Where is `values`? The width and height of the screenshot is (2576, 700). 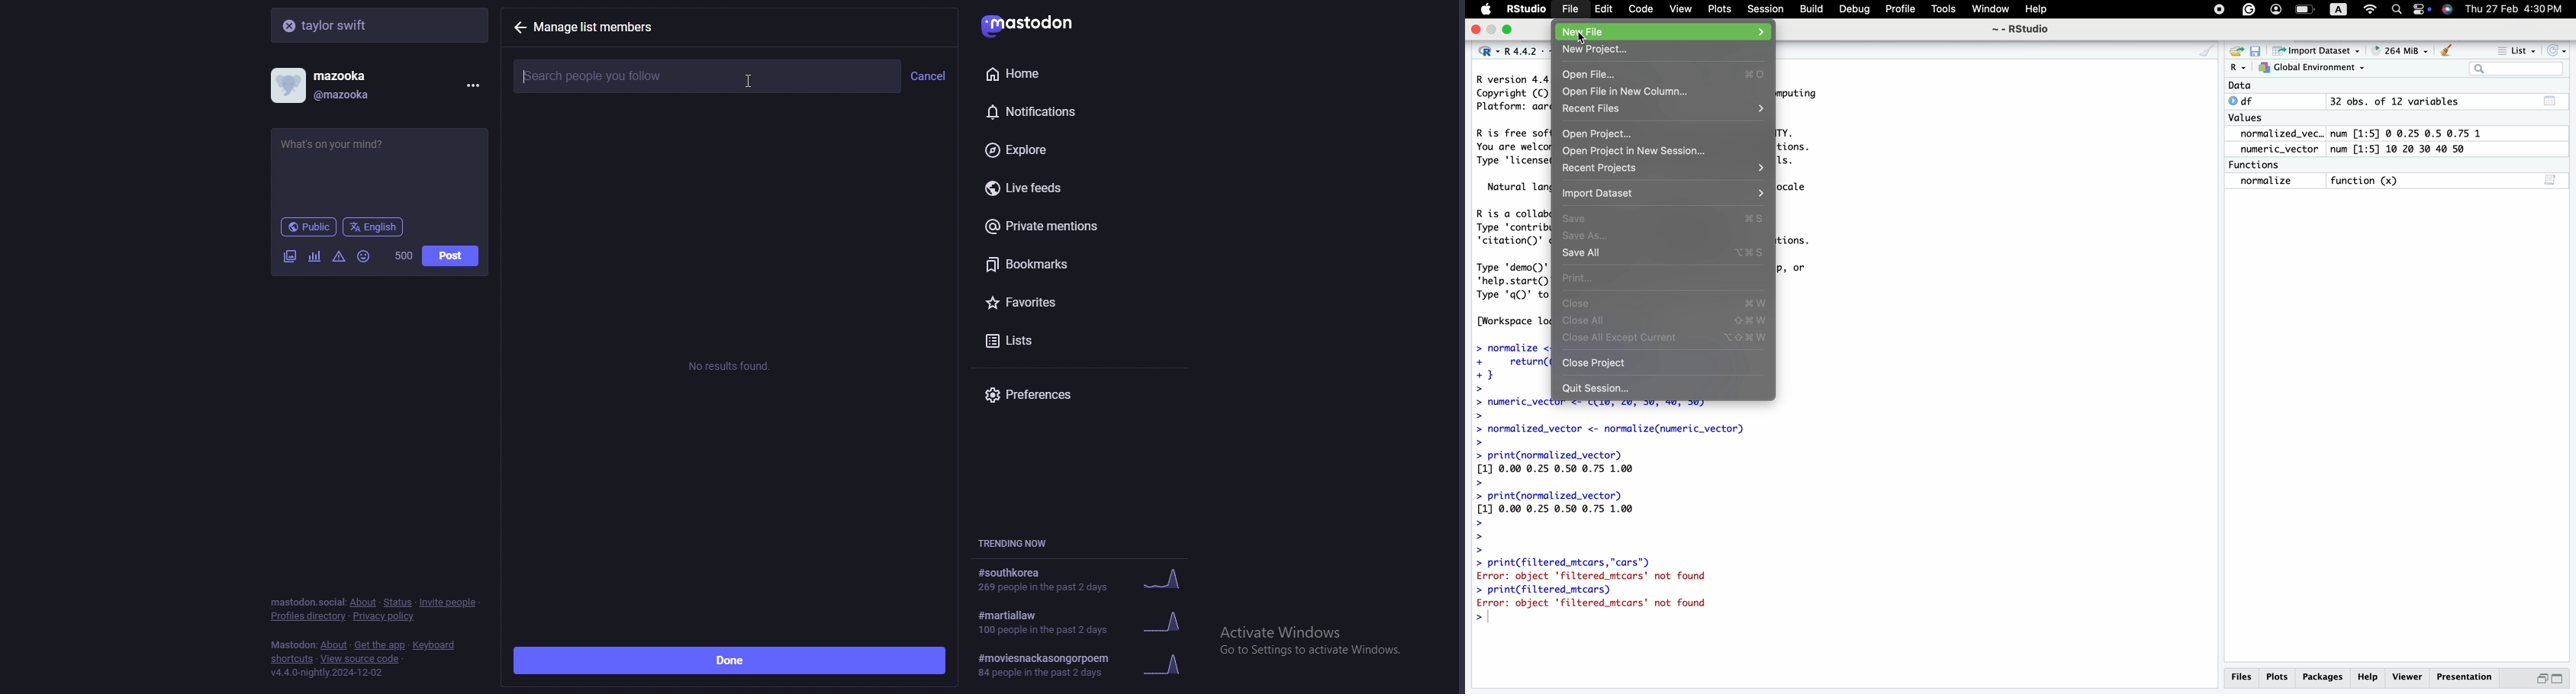
values is located at coordinates (2247, 118).